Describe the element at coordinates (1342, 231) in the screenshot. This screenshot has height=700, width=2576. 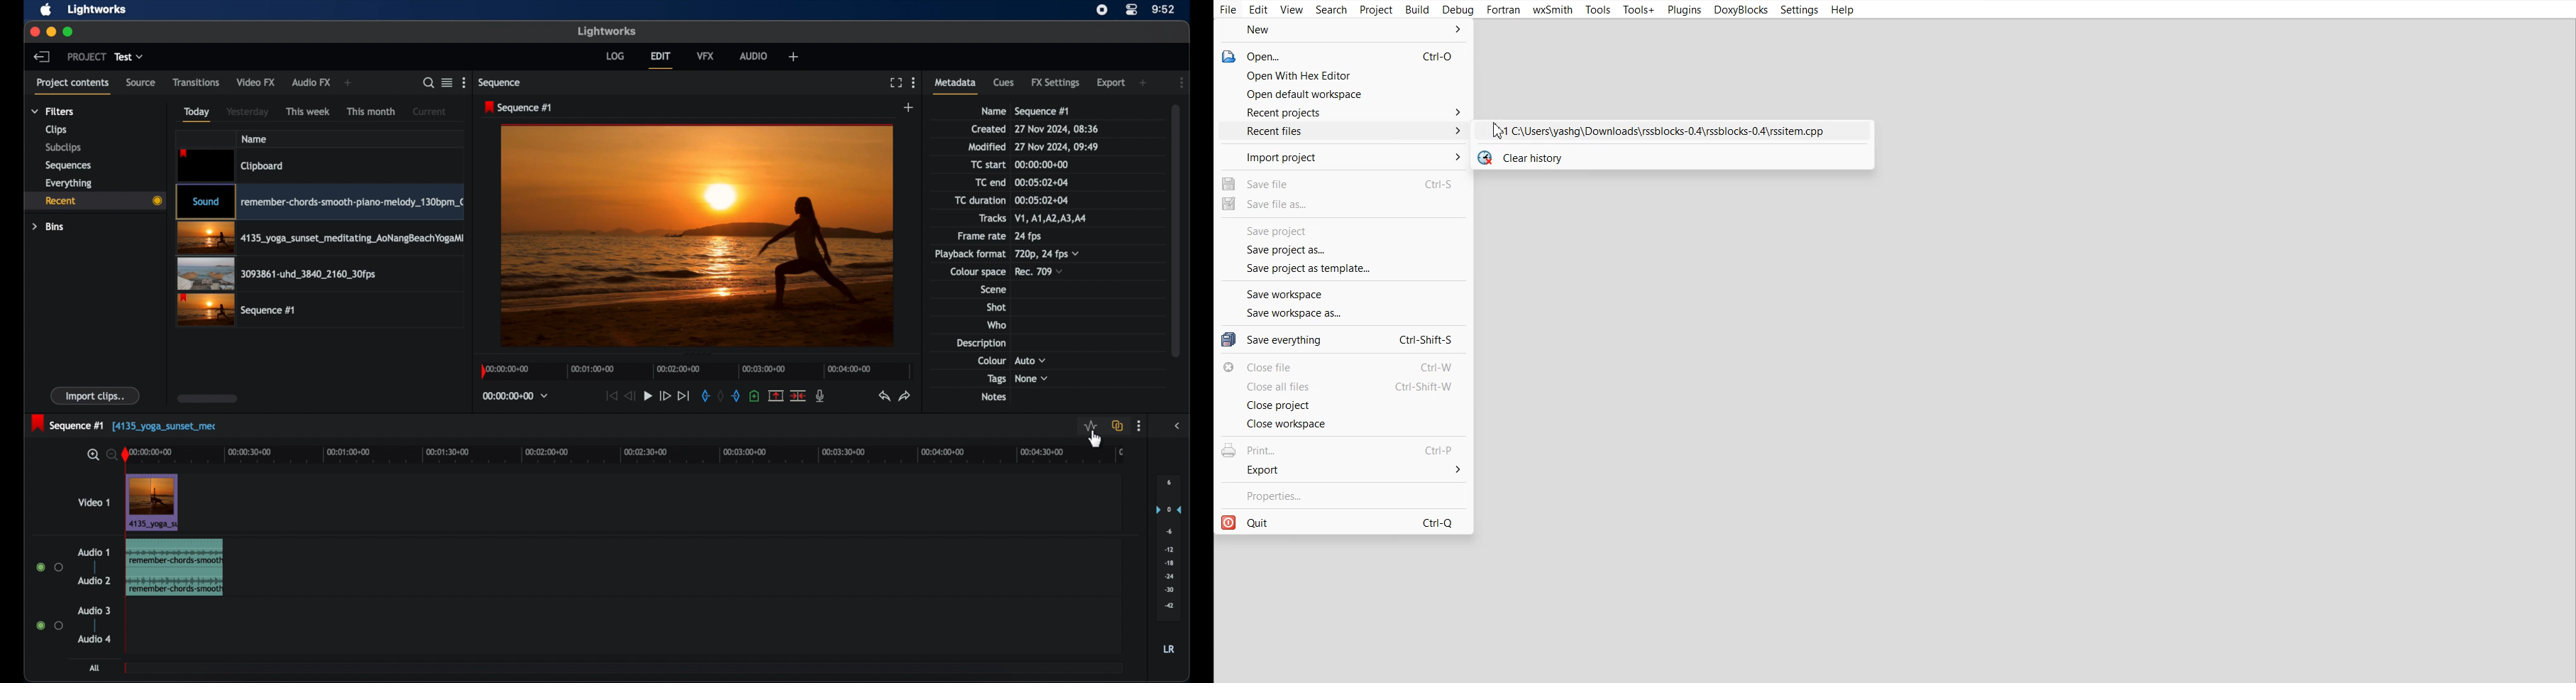
I see `Save project` at that location.